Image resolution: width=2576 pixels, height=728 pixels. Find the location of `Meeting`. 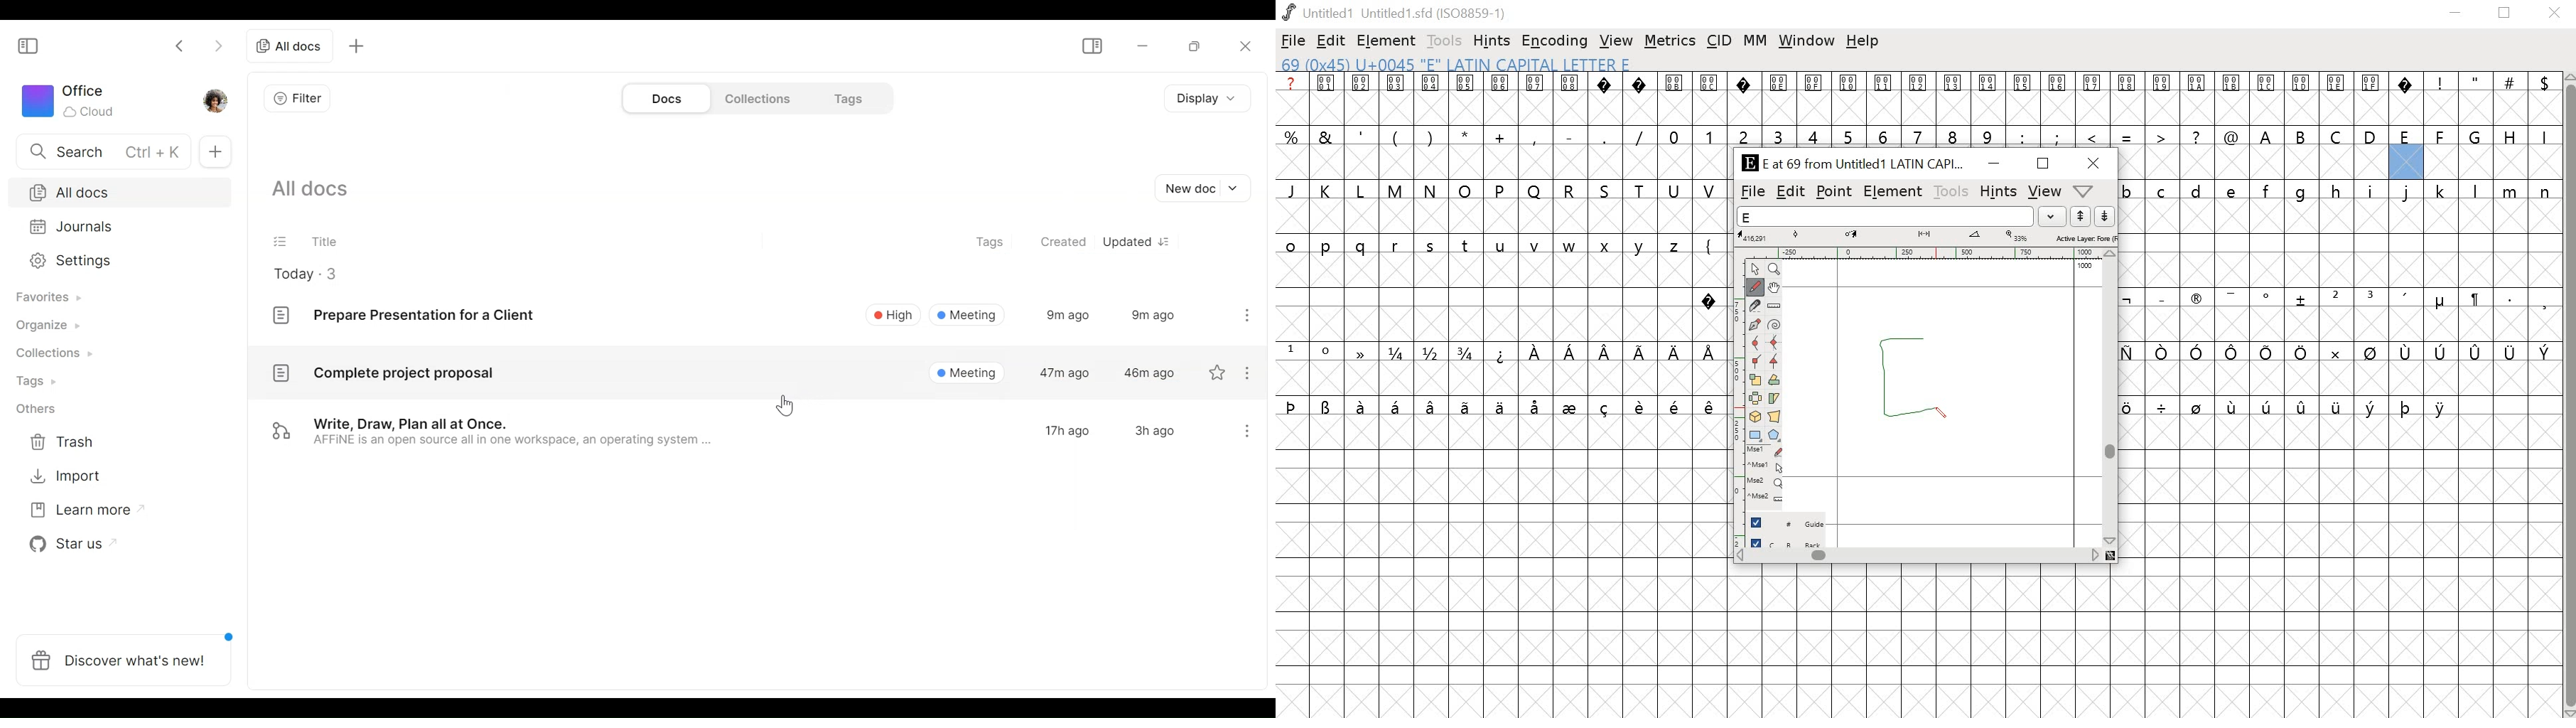

Meeting is located at coordinates (966, 373).